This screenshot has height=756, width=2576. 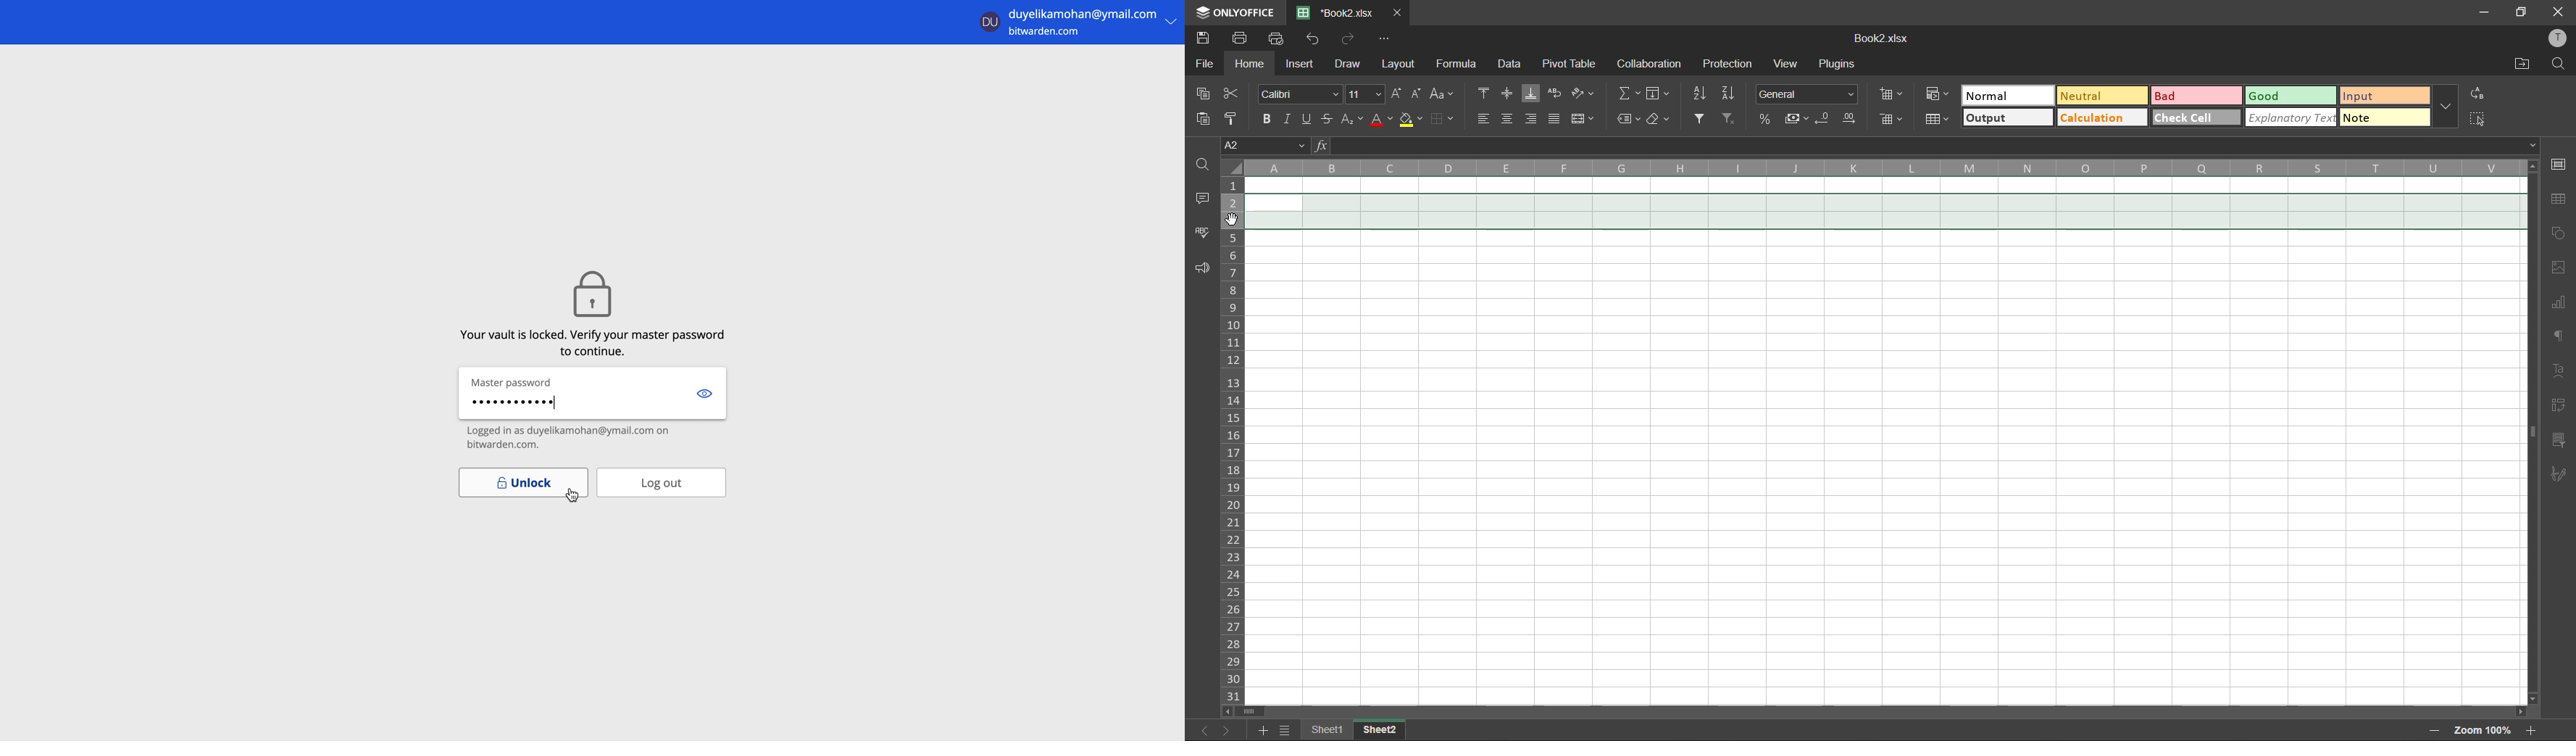 What do you see at coordinates (2530, 729) in the screenshot?
I see `zoom in` at bounding box center [2530, 729].